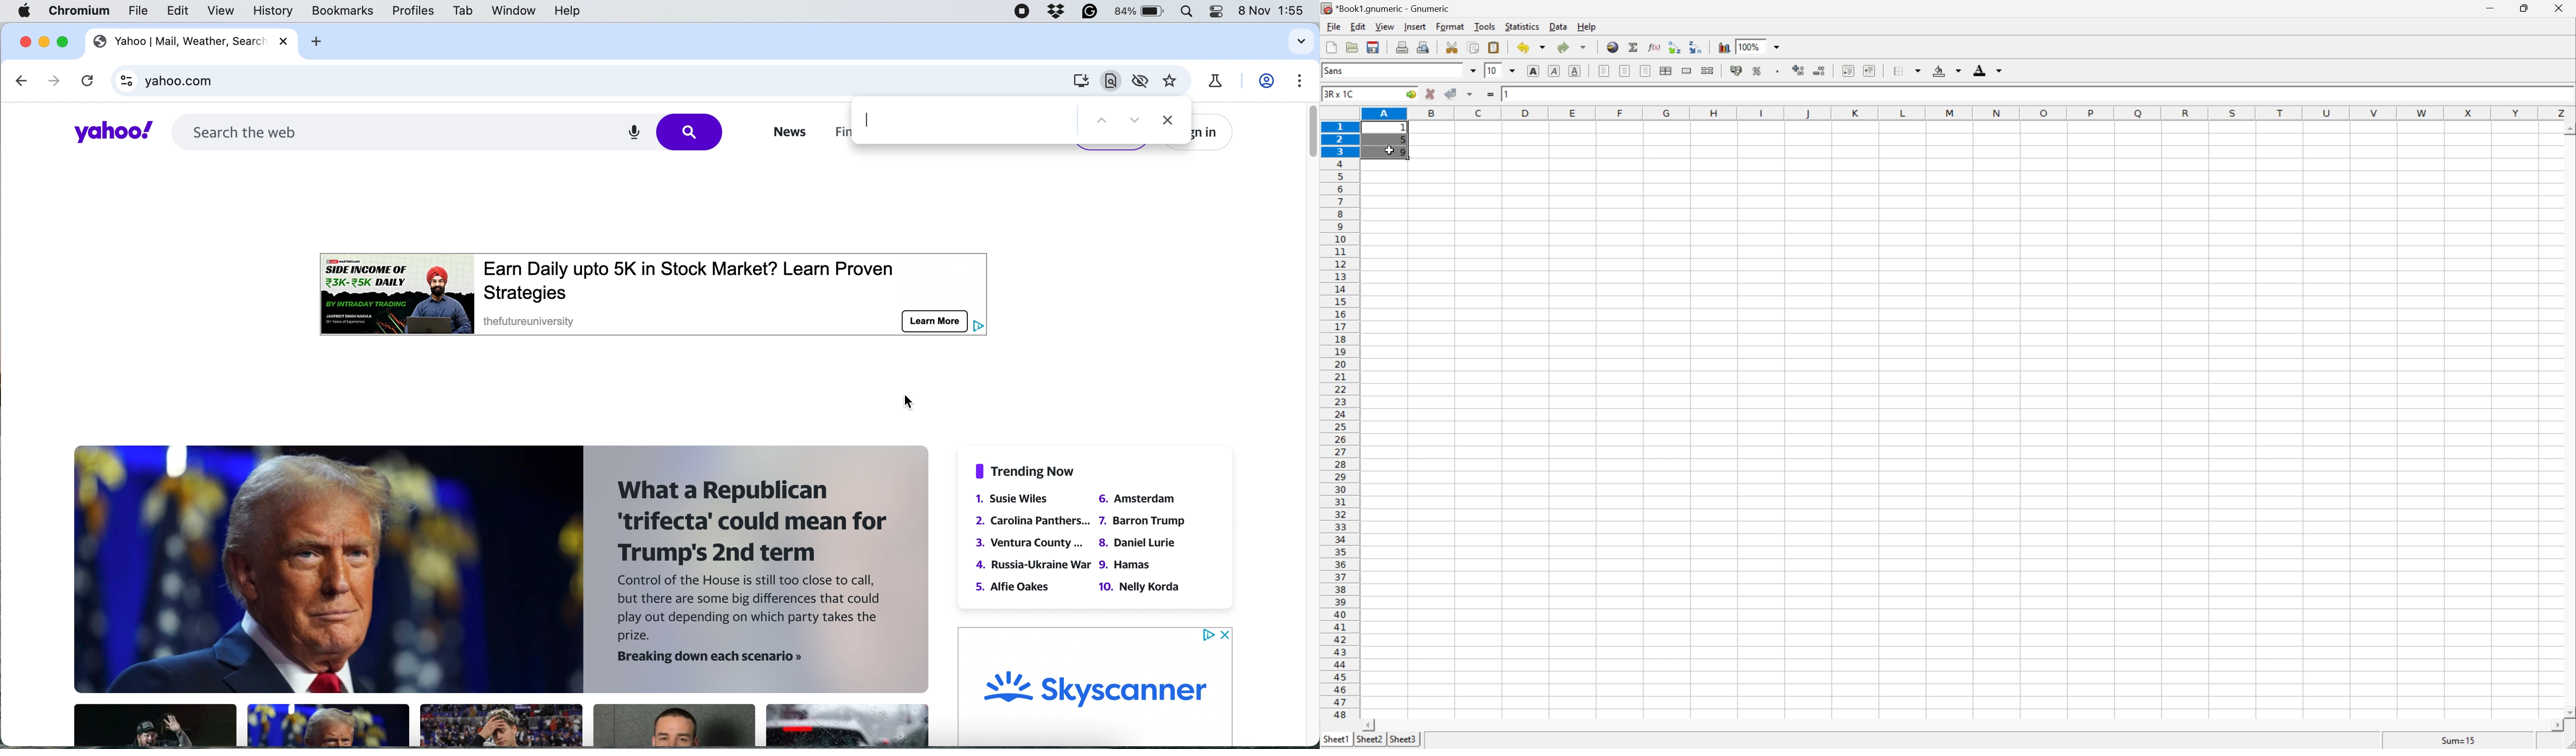  Describe the element at coordinates (1492, 70) in the screenshot. I see `10` at that location.